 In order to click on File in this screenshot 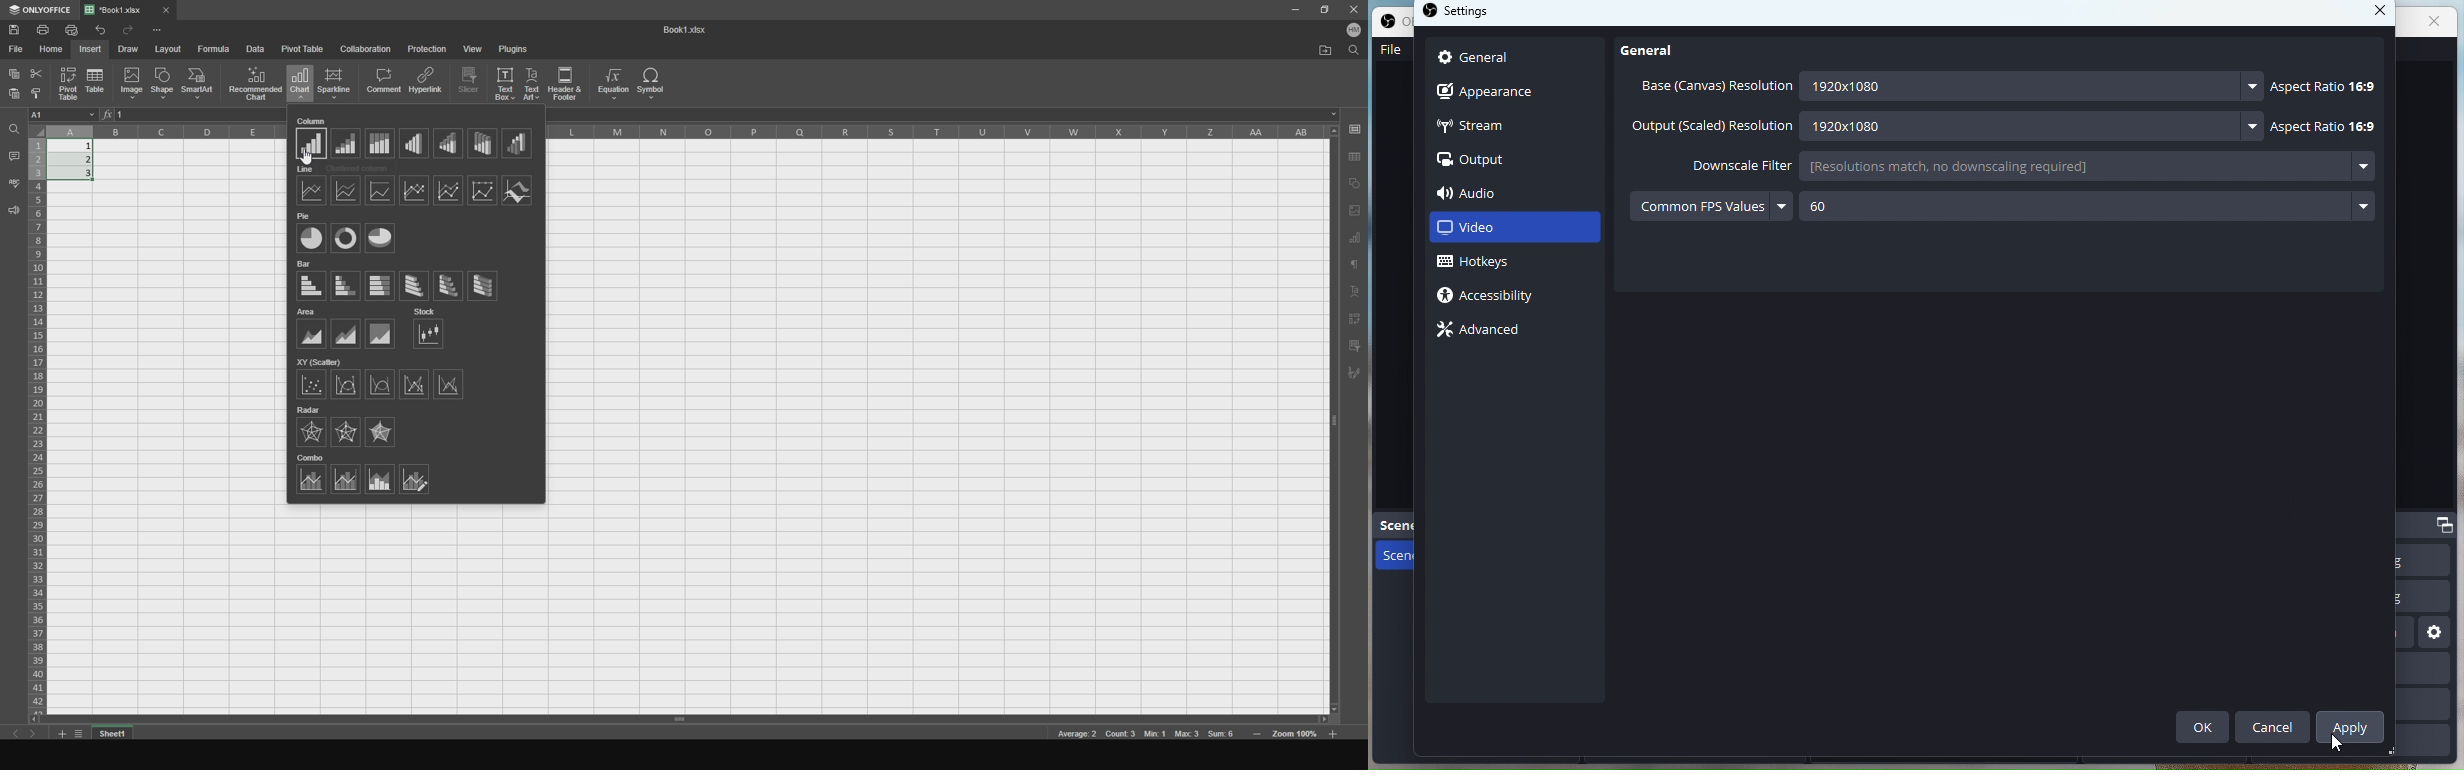, I will do `click(1390, 54)`.